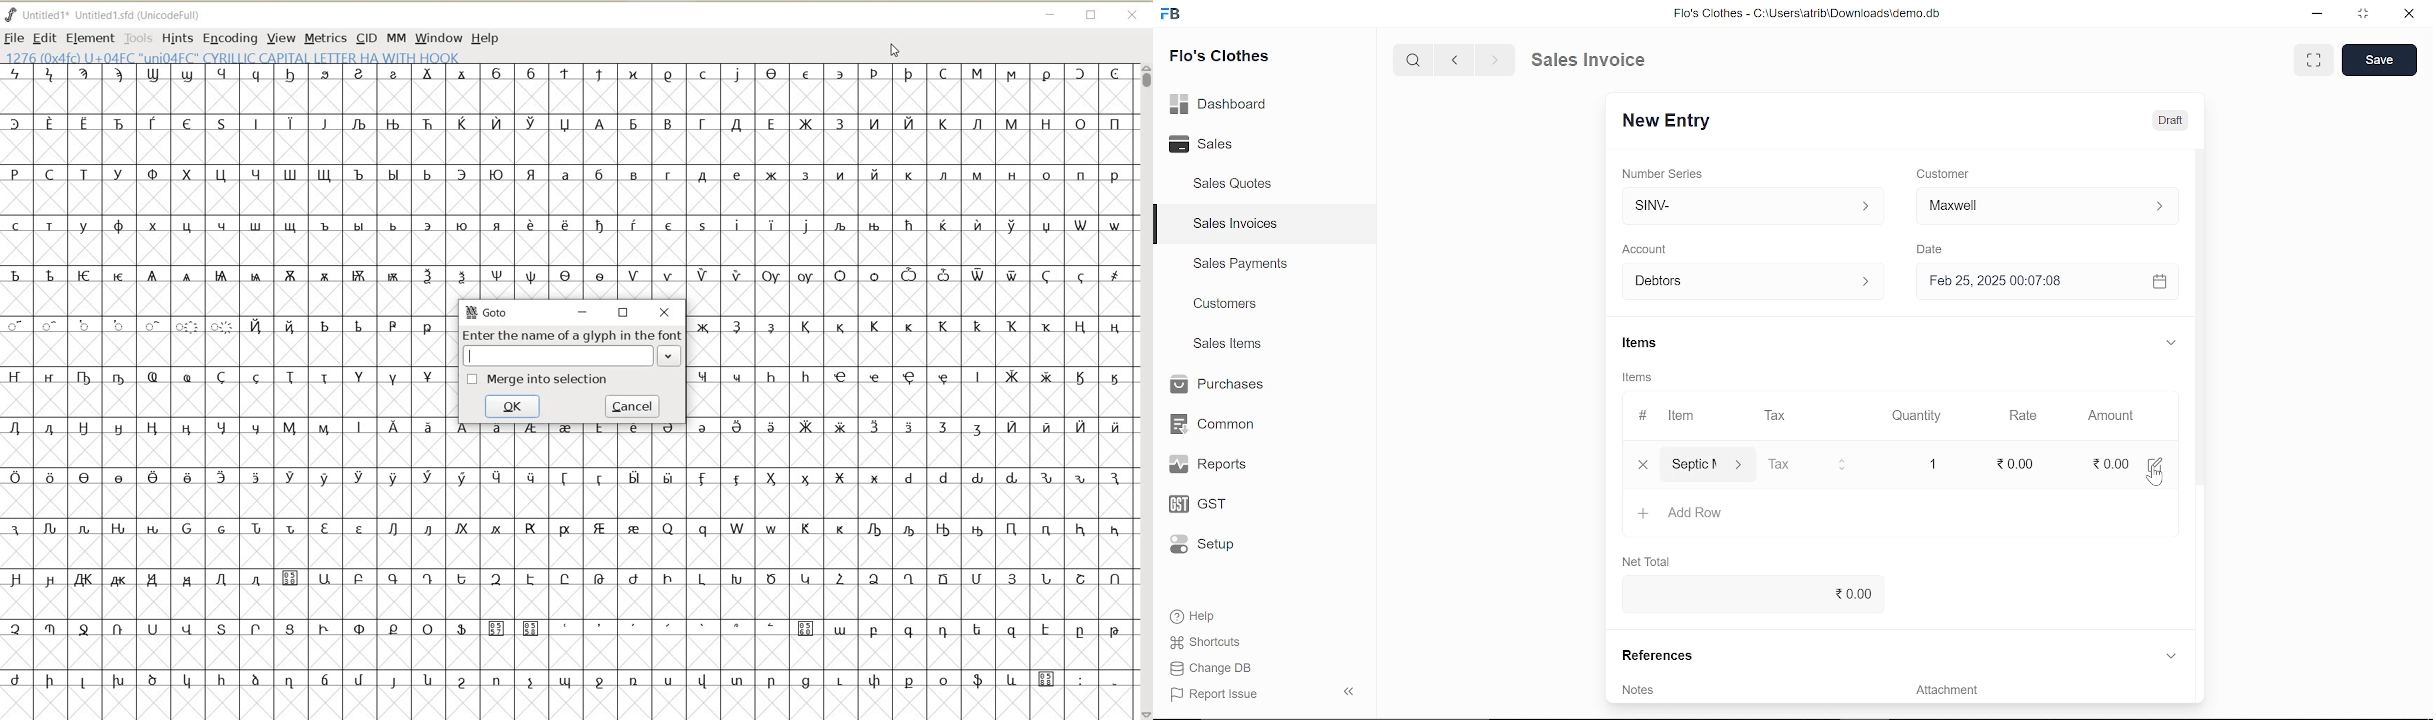 The image size is (2436, 728). I want to click on glyph characters, so click(790, 166).